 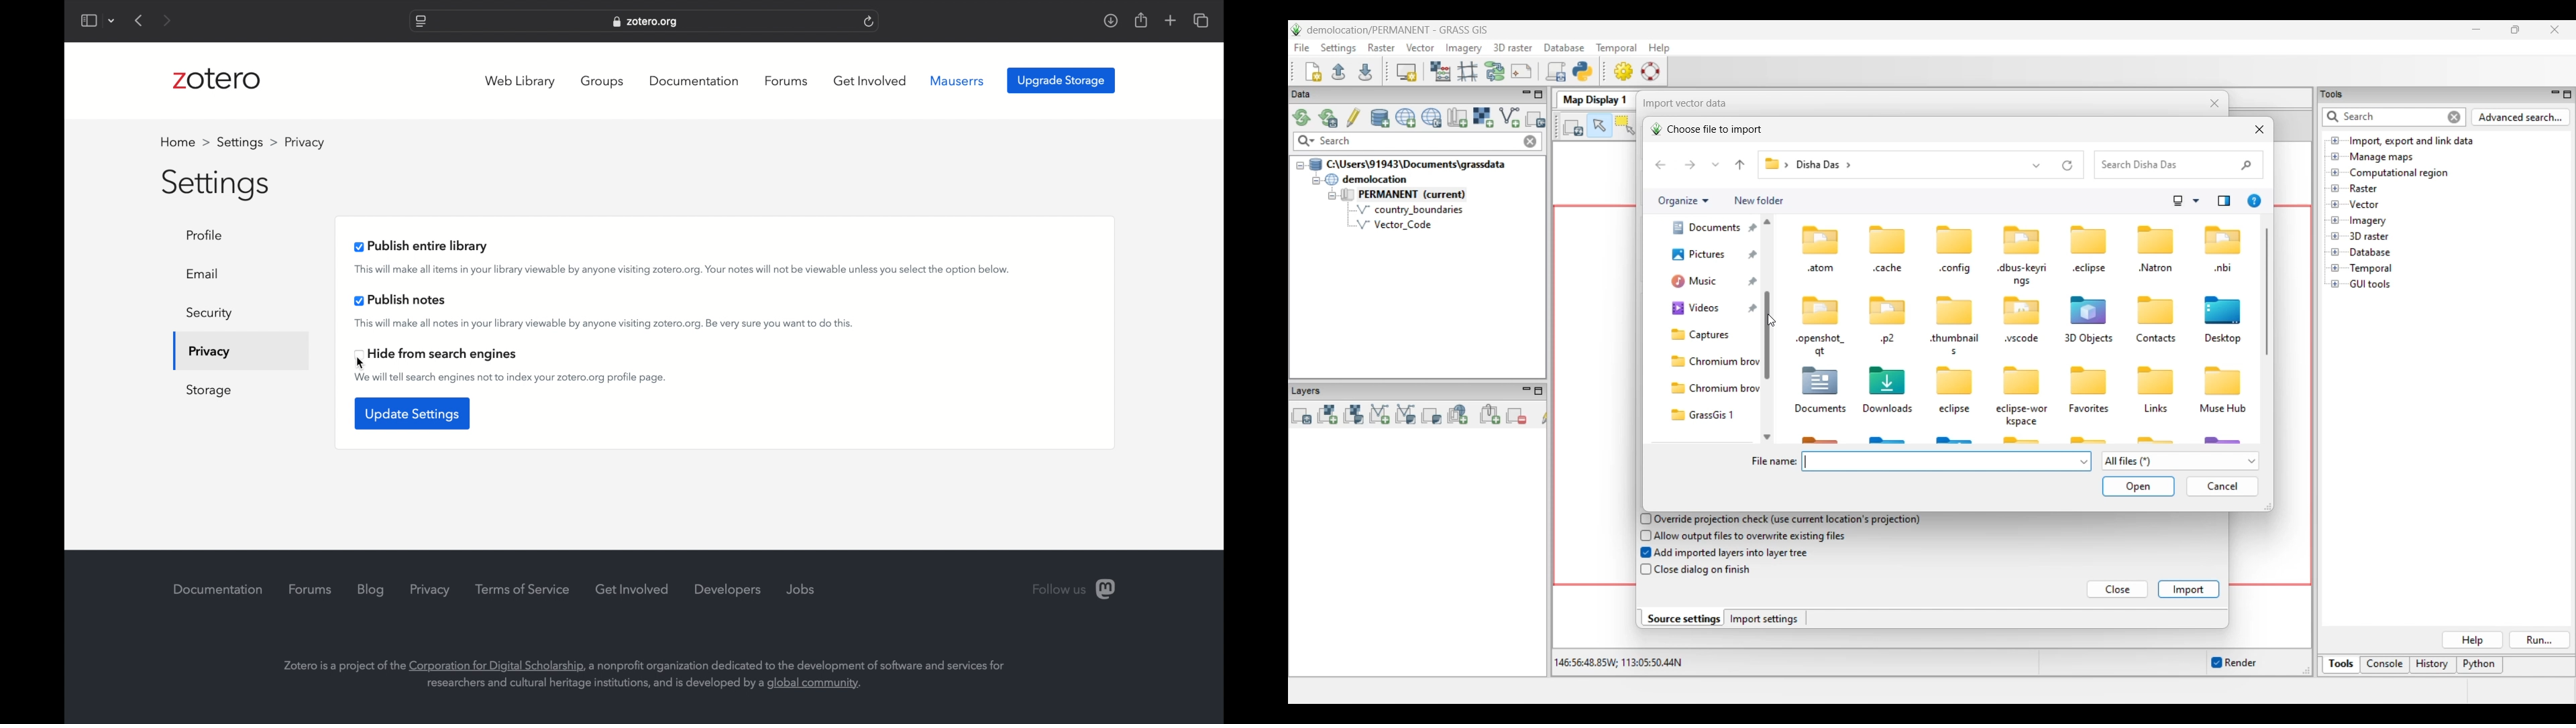 What do you see at coordinates (870, 80) in the screenshot?
I see `get involved` at bounding box center [870, 80].